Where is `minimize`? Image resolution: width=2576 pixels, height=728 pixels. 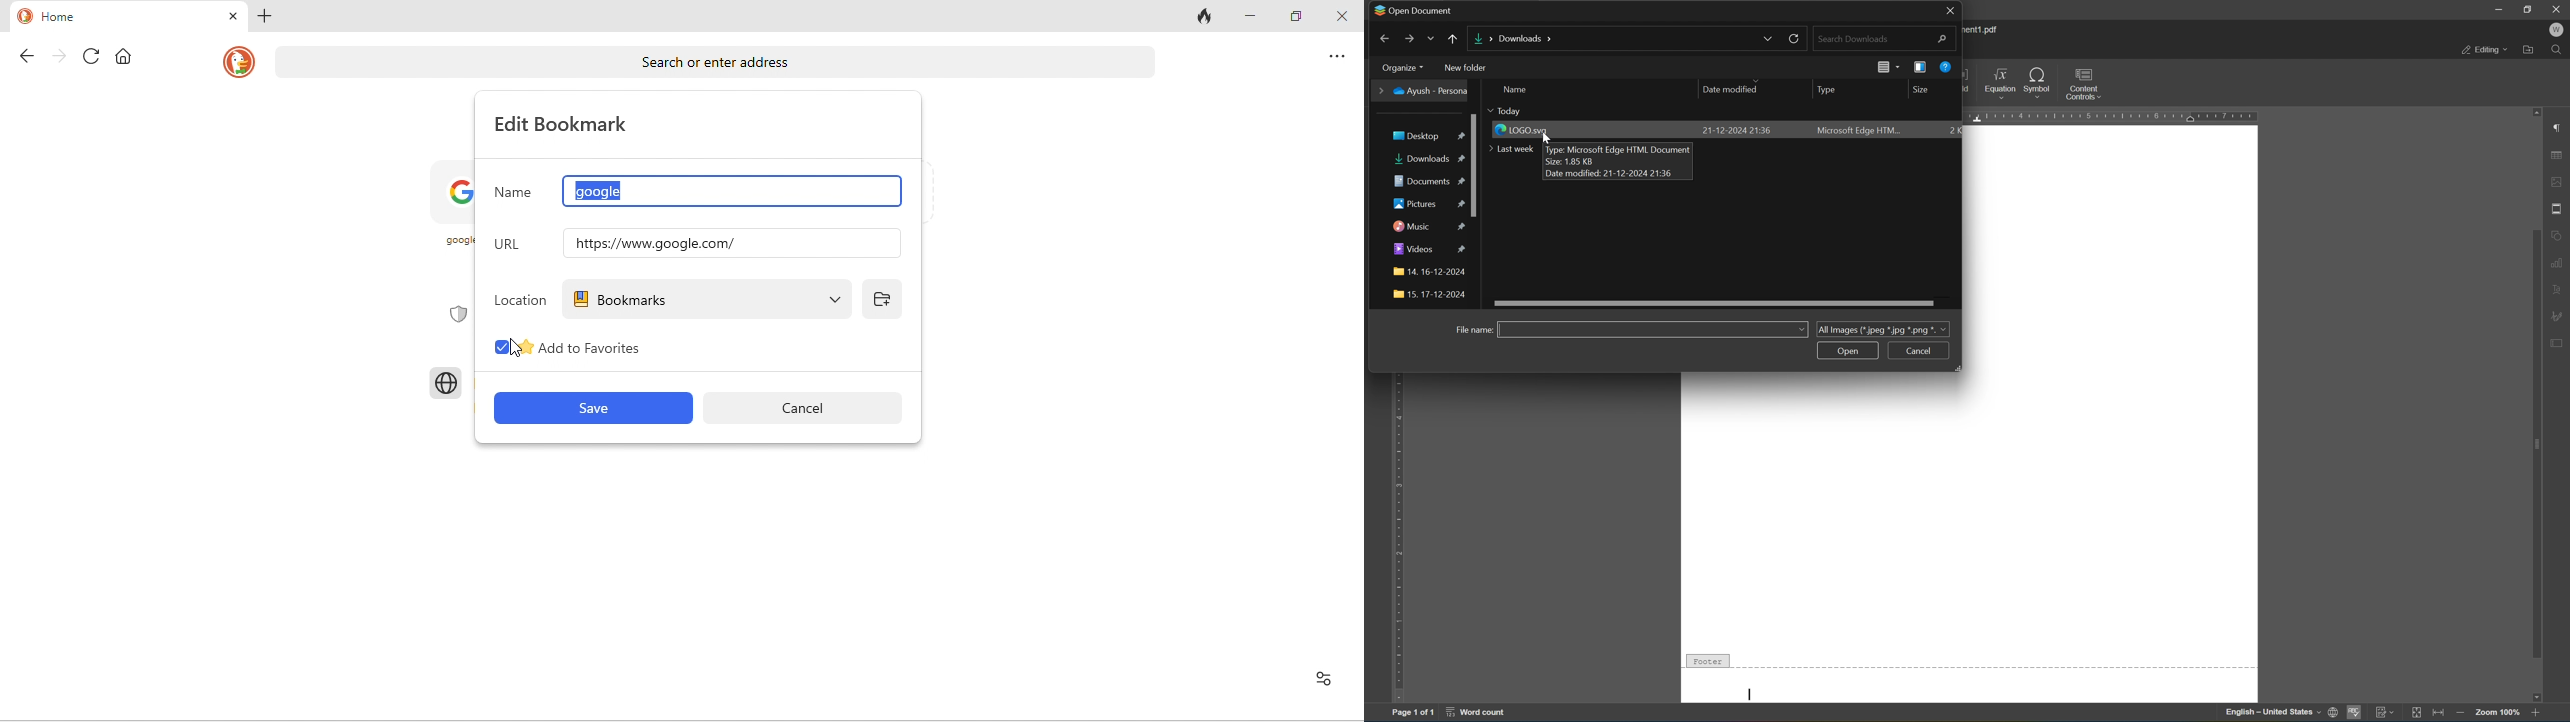 minimize is located at coordinates (2499, 8).